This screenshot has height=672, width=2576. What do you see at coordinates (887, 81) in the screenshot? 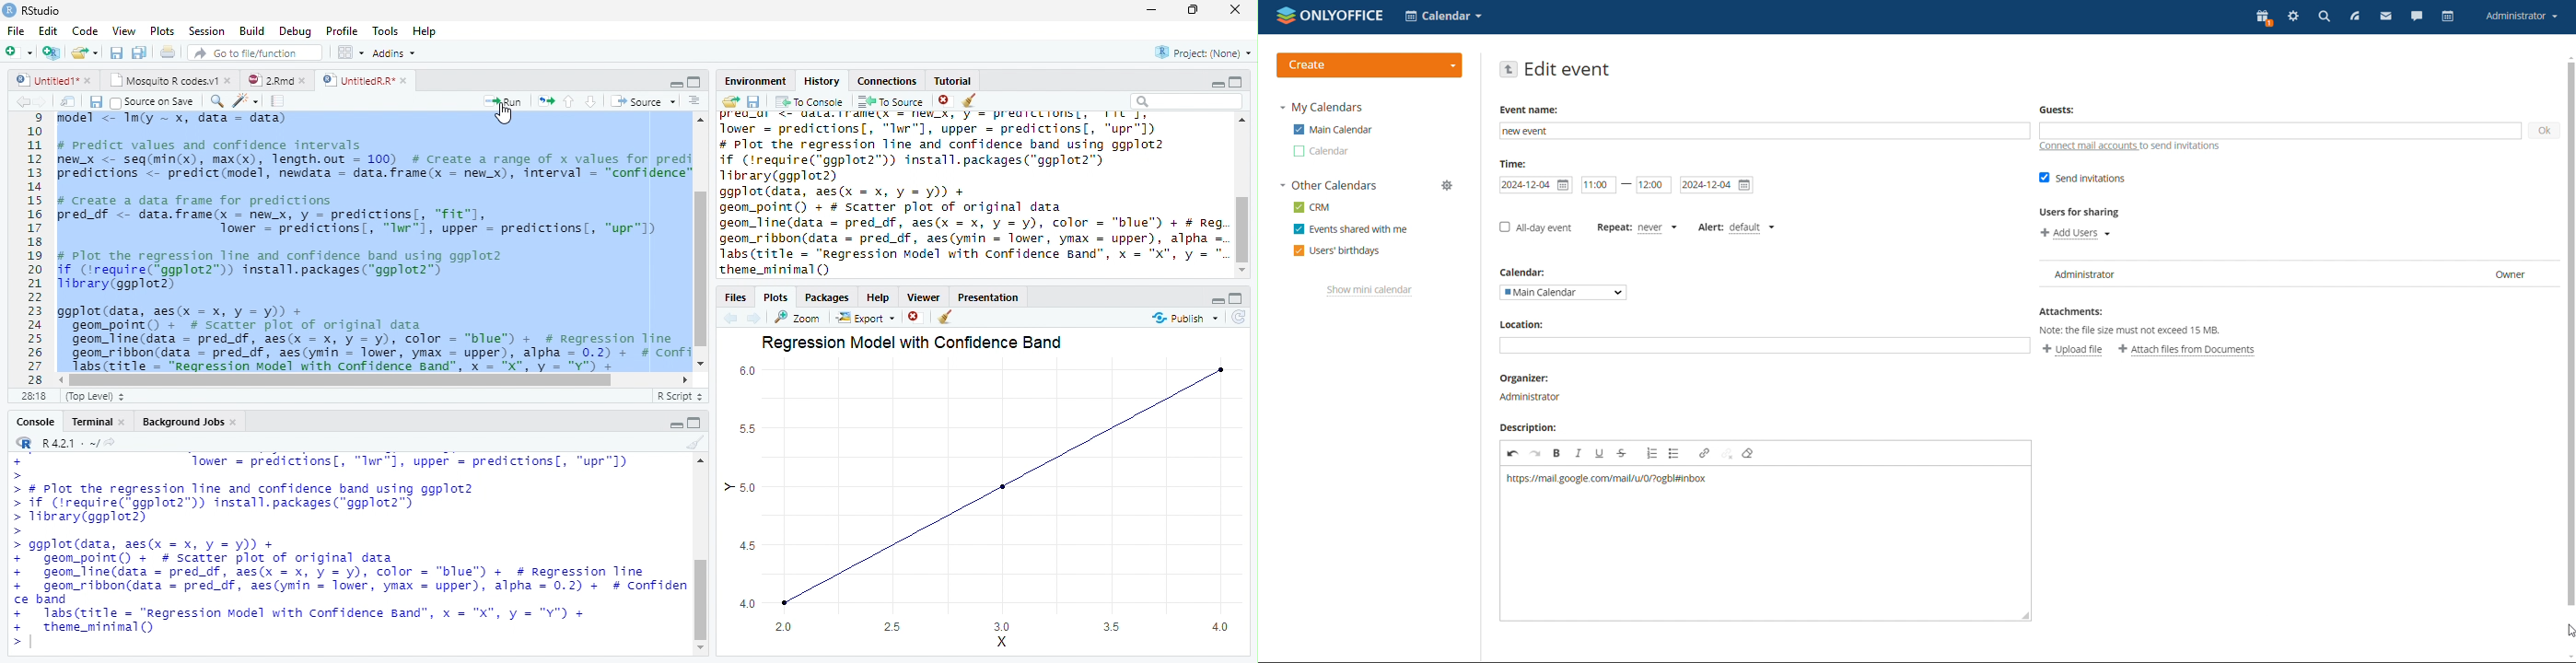
I see `Connection` at bounding box center [887, 81].